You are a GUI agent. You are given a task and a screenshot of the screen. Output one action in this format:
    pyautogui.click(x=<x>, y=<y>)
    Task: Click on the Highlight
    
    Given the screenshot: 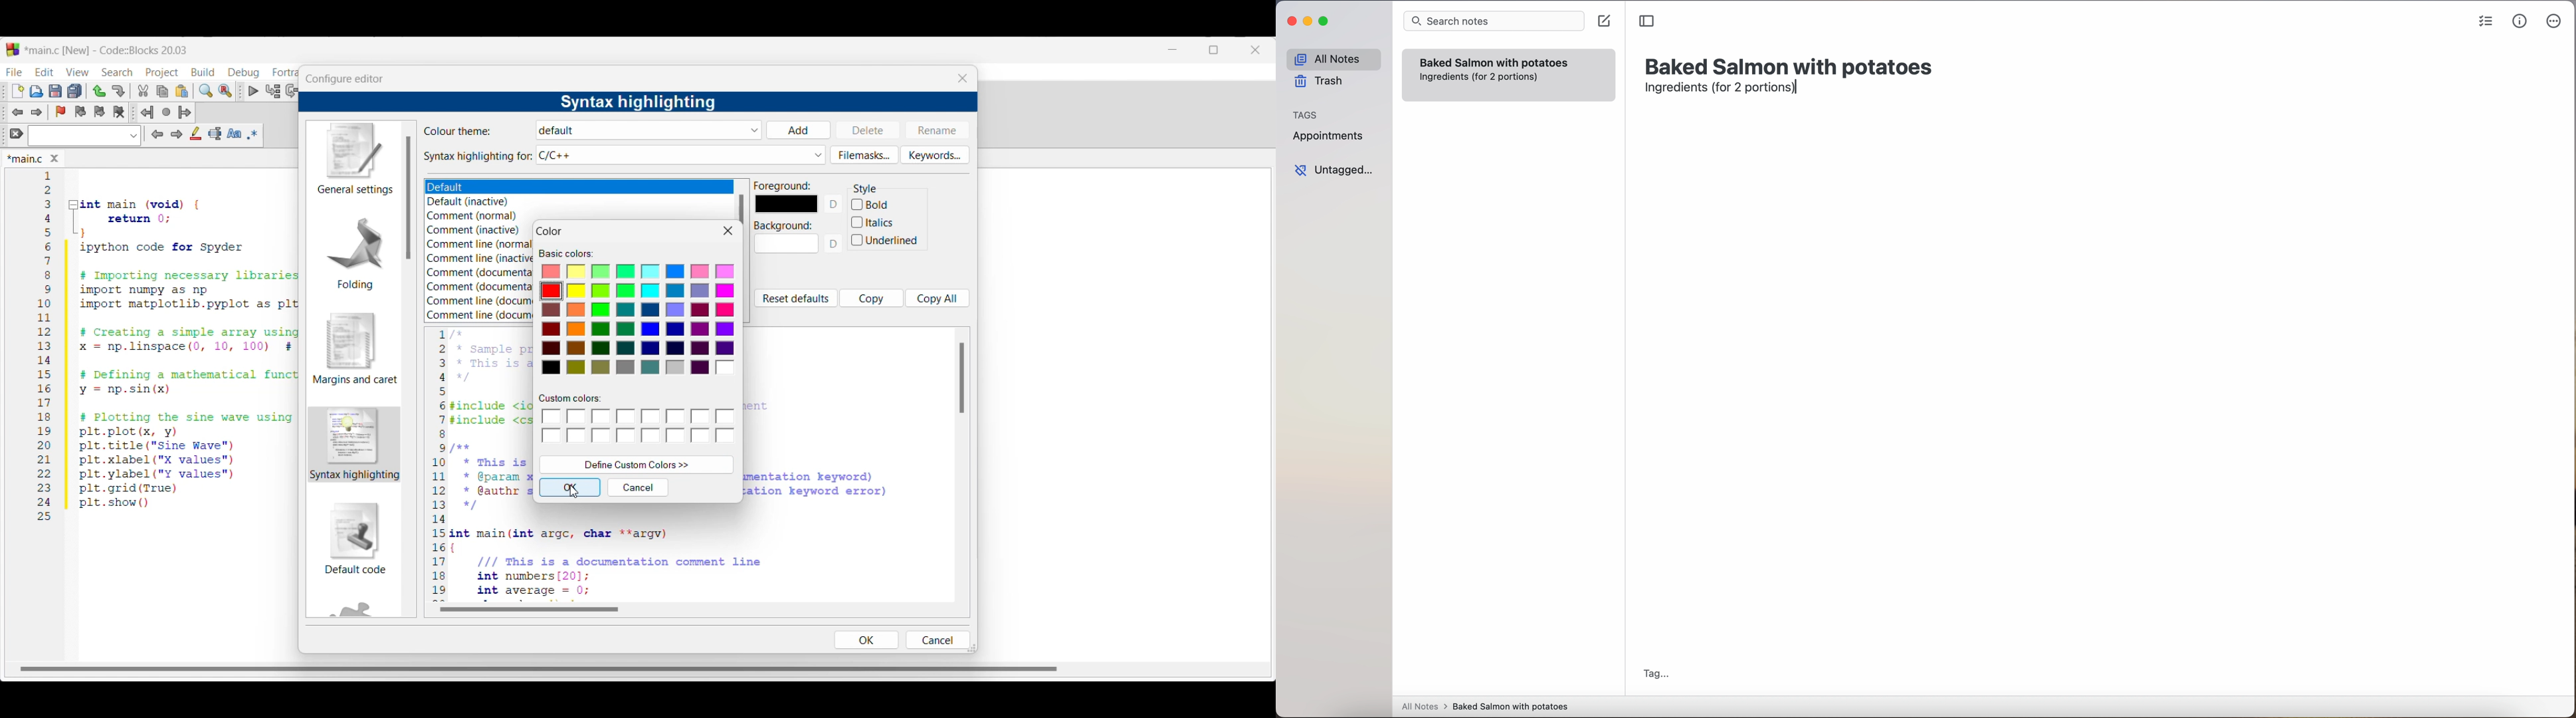 What is the action you would take?
    pyautogui.click(x=195, y=133)
    